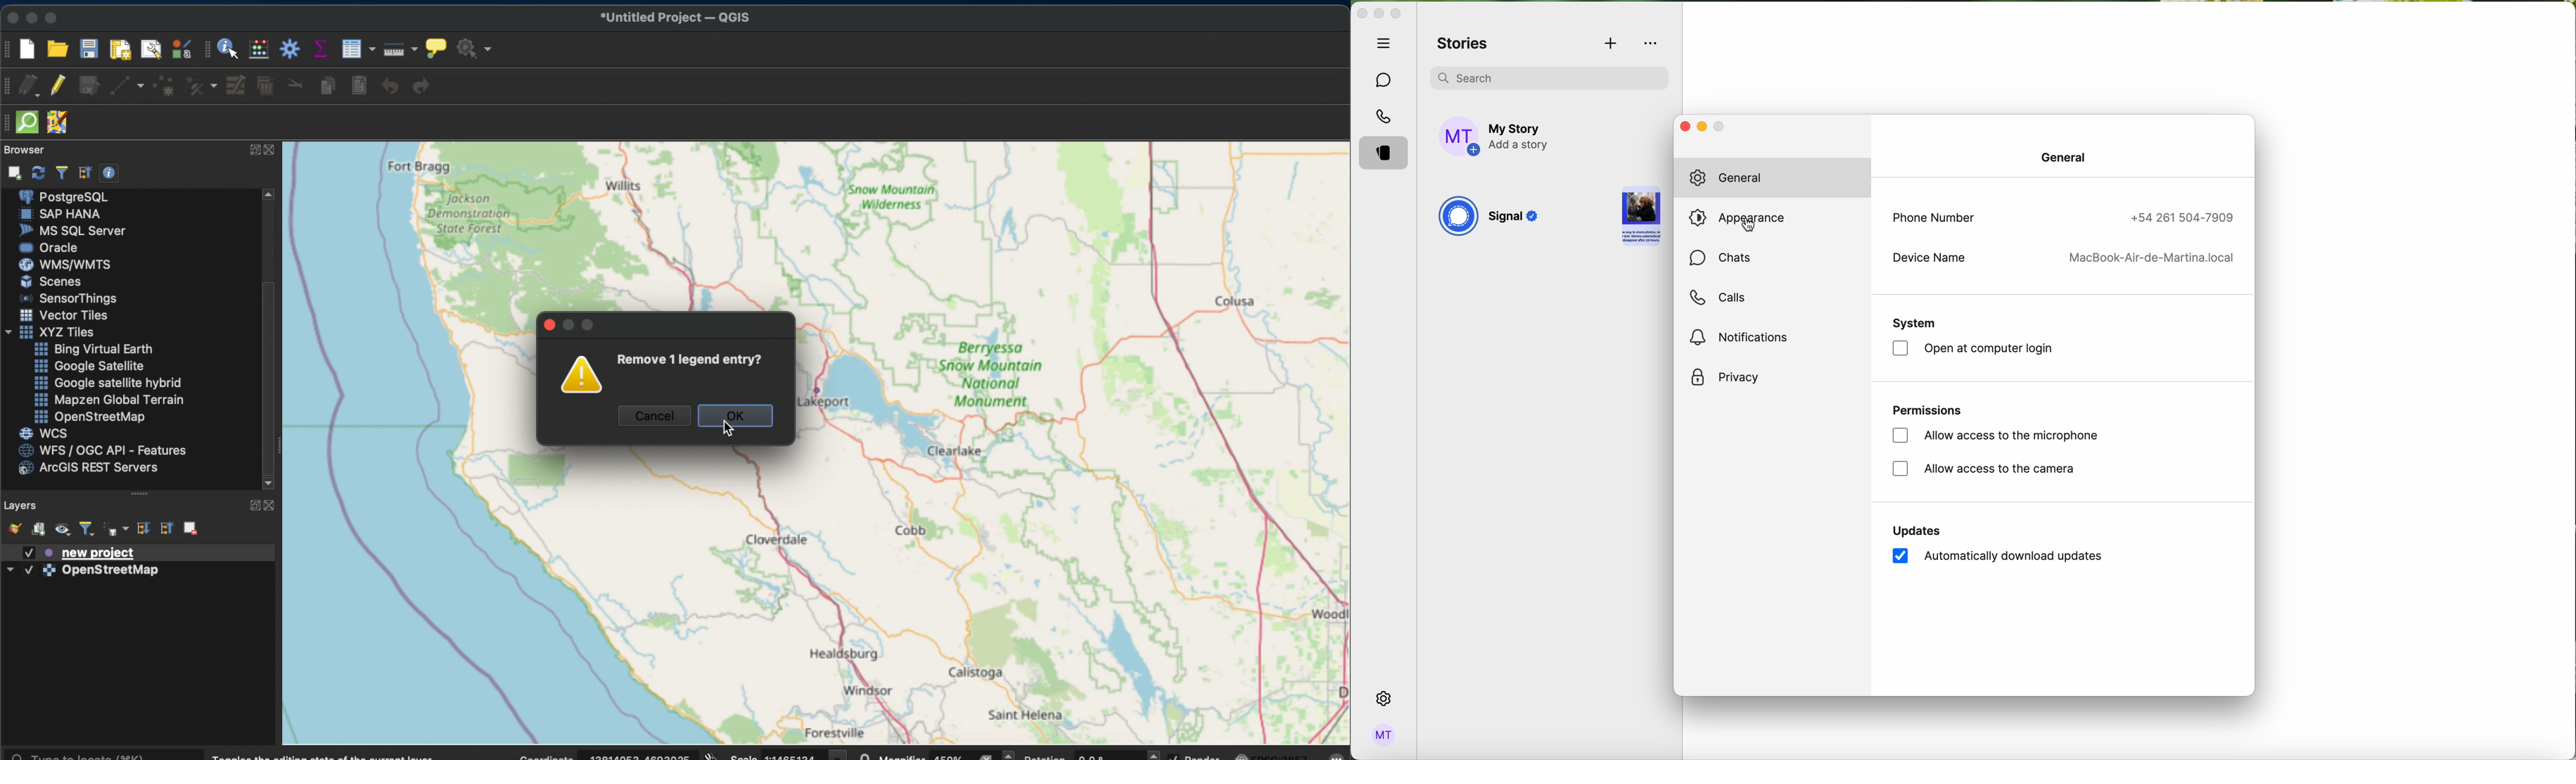 Image resolution: width=2576 pixels, height=784 pixels. Describe the element at coordinates (1916, 532) in the screenshot. I see `updates` at that location.